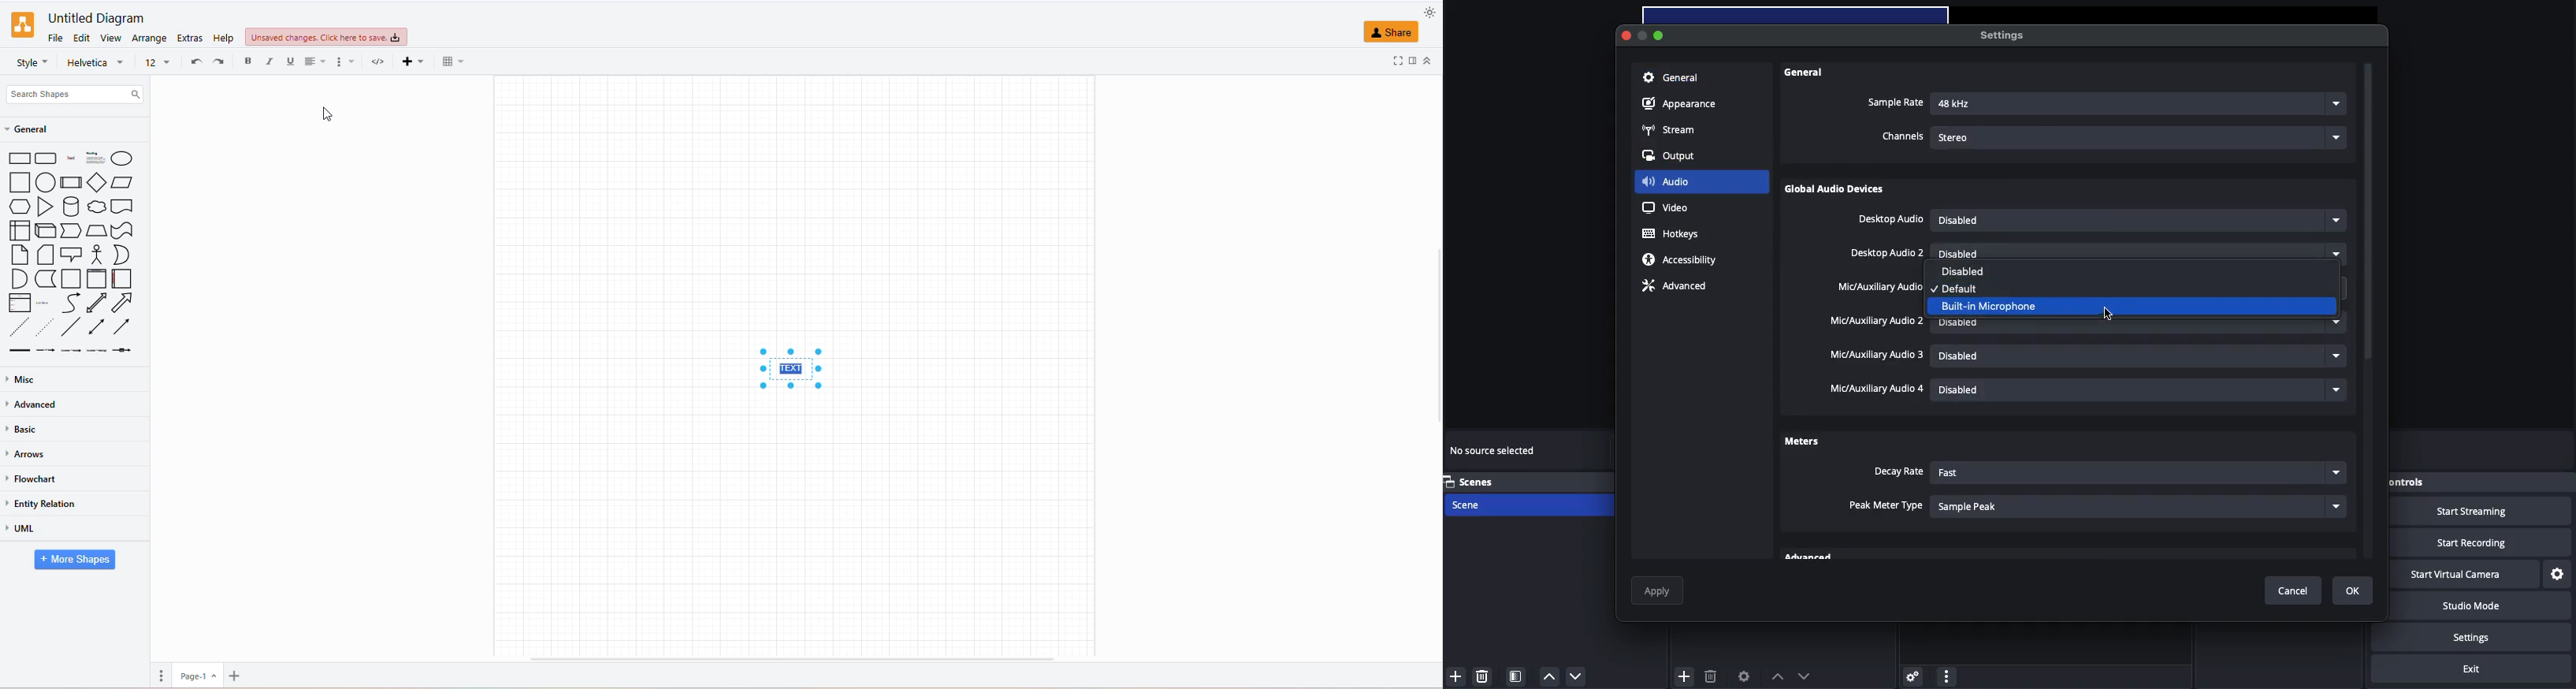 The width and height of the screenshot is (2576, 700). What do you see at coordinates (2139, 505) in the screenshot?
I see `Sample Peak` at bounding box center [2139, 505].